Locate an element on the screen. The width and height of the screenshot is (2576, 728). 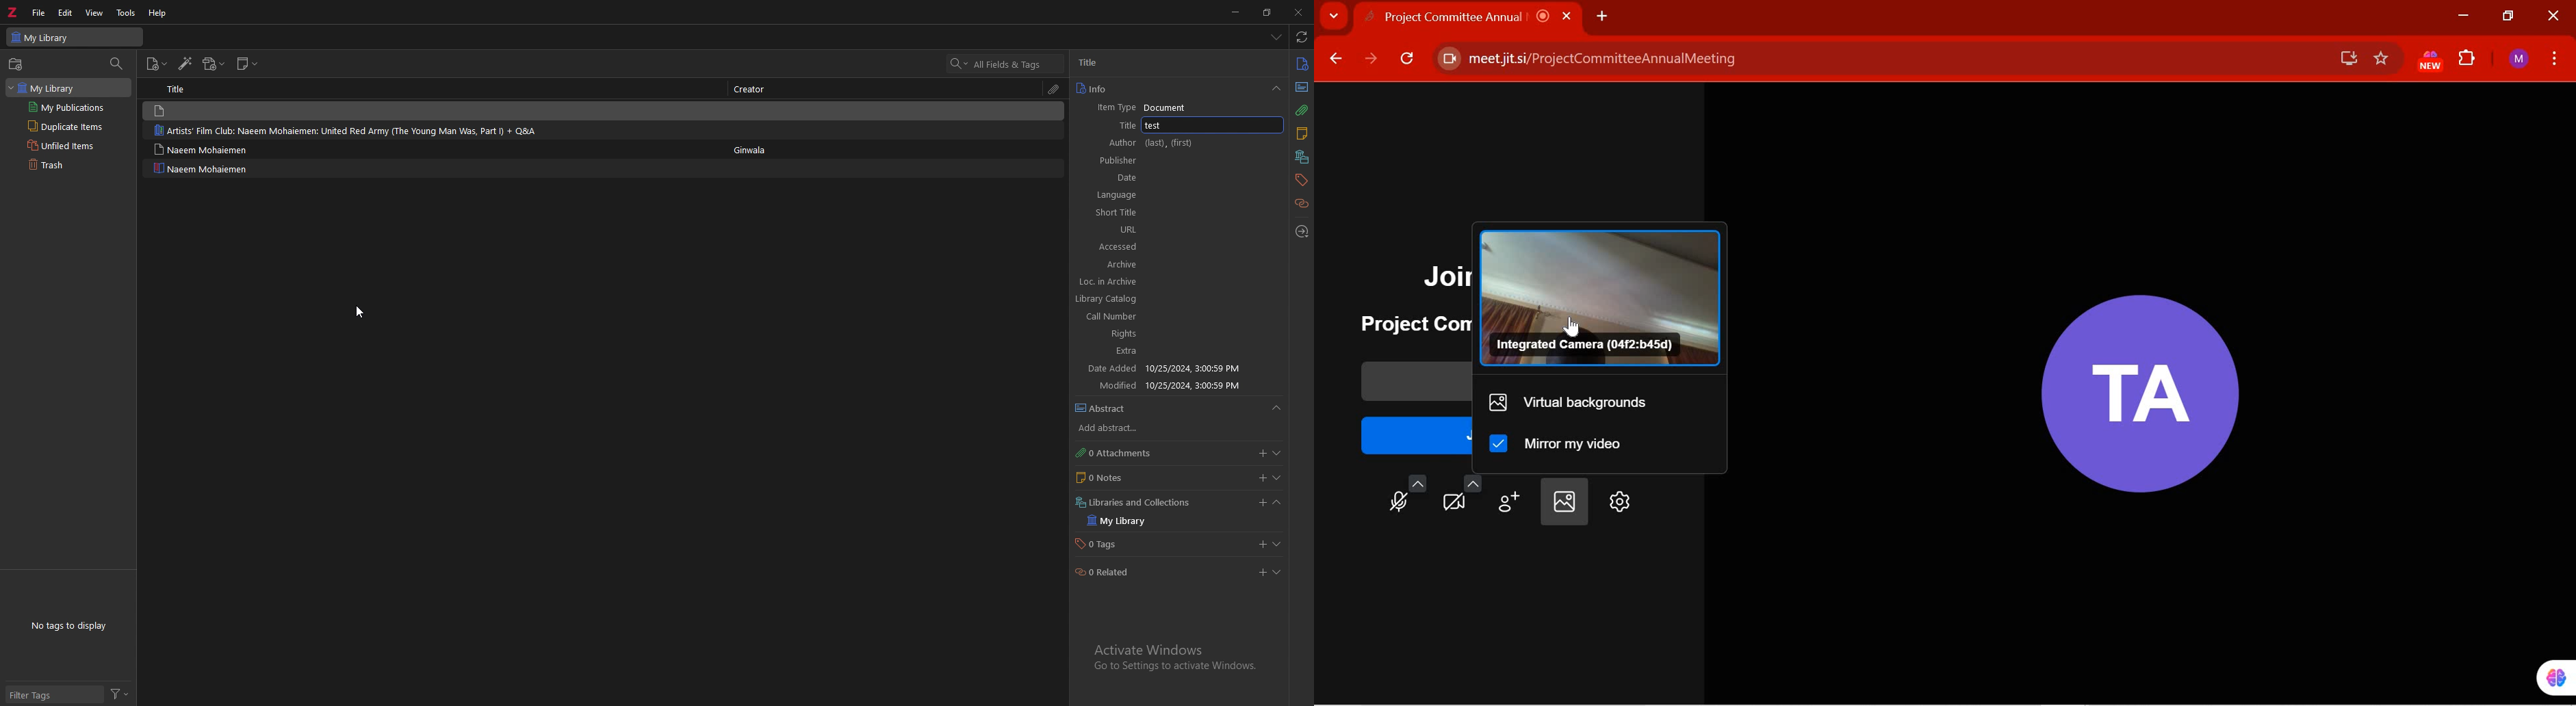
sync with zotero.org is located at coordinates (1302, 37).